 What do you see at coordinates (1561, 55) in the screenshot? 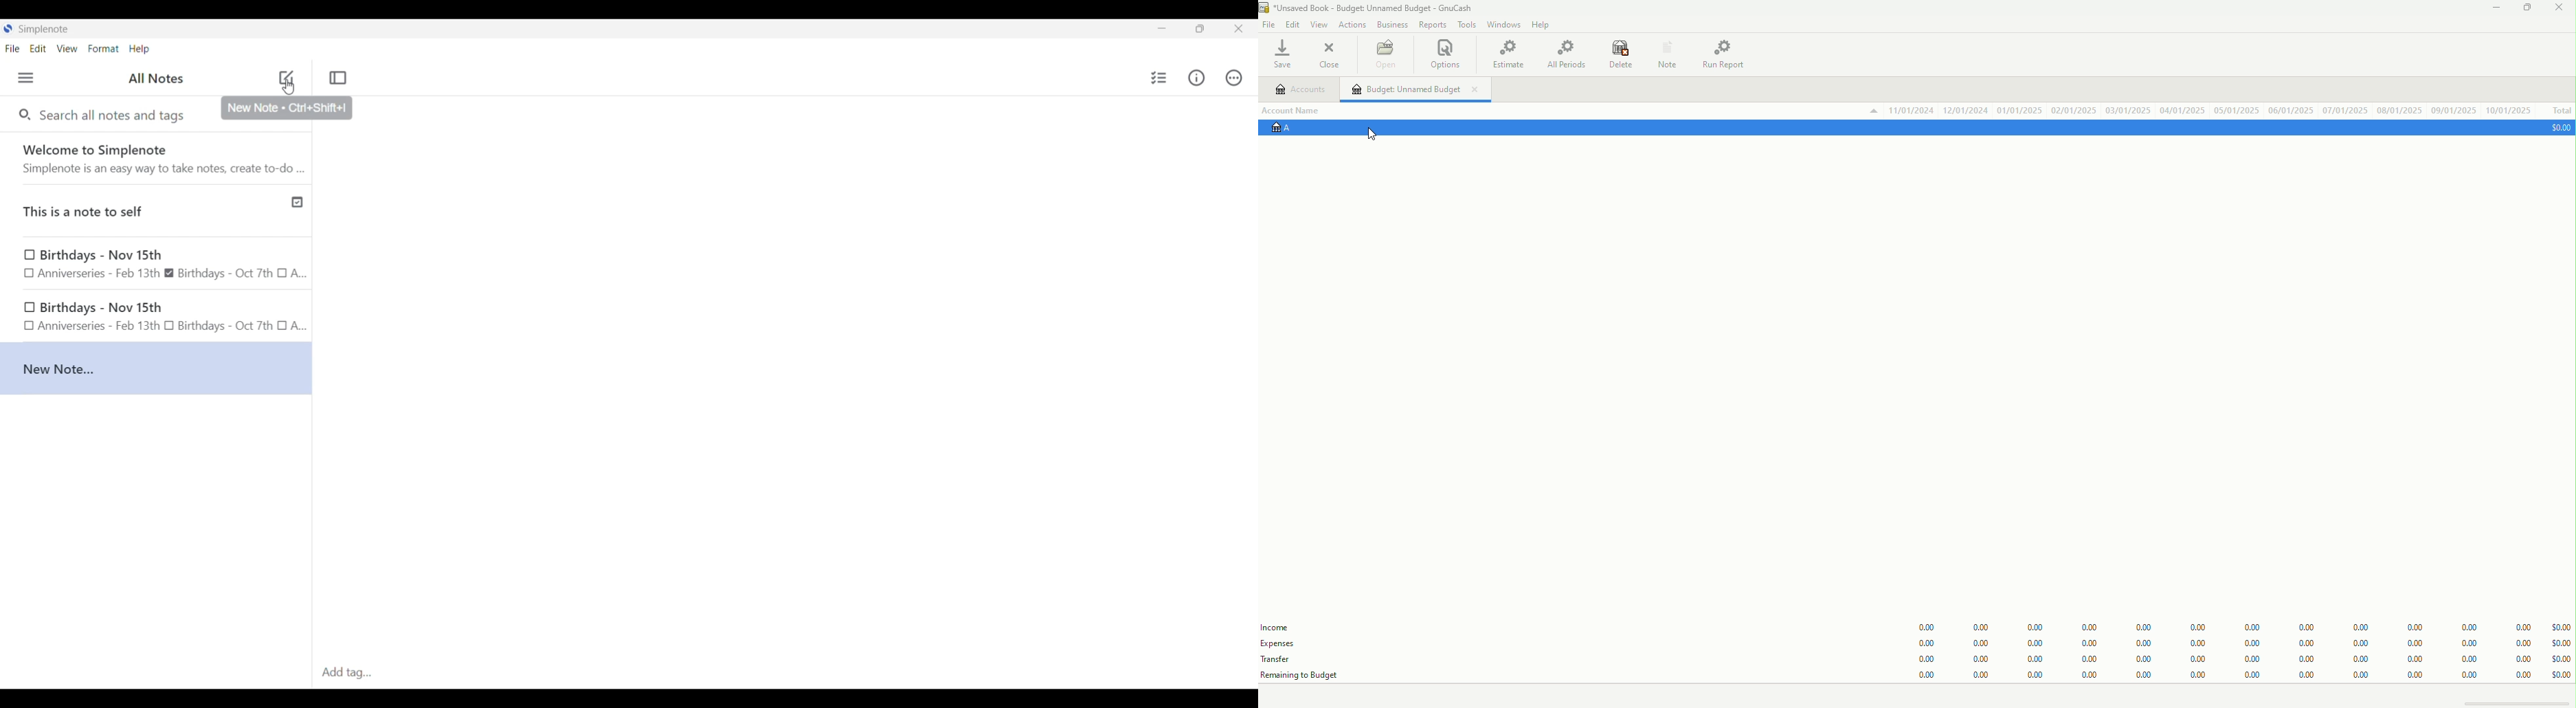
I see `All Periods` at bounding box center [1561, 55].